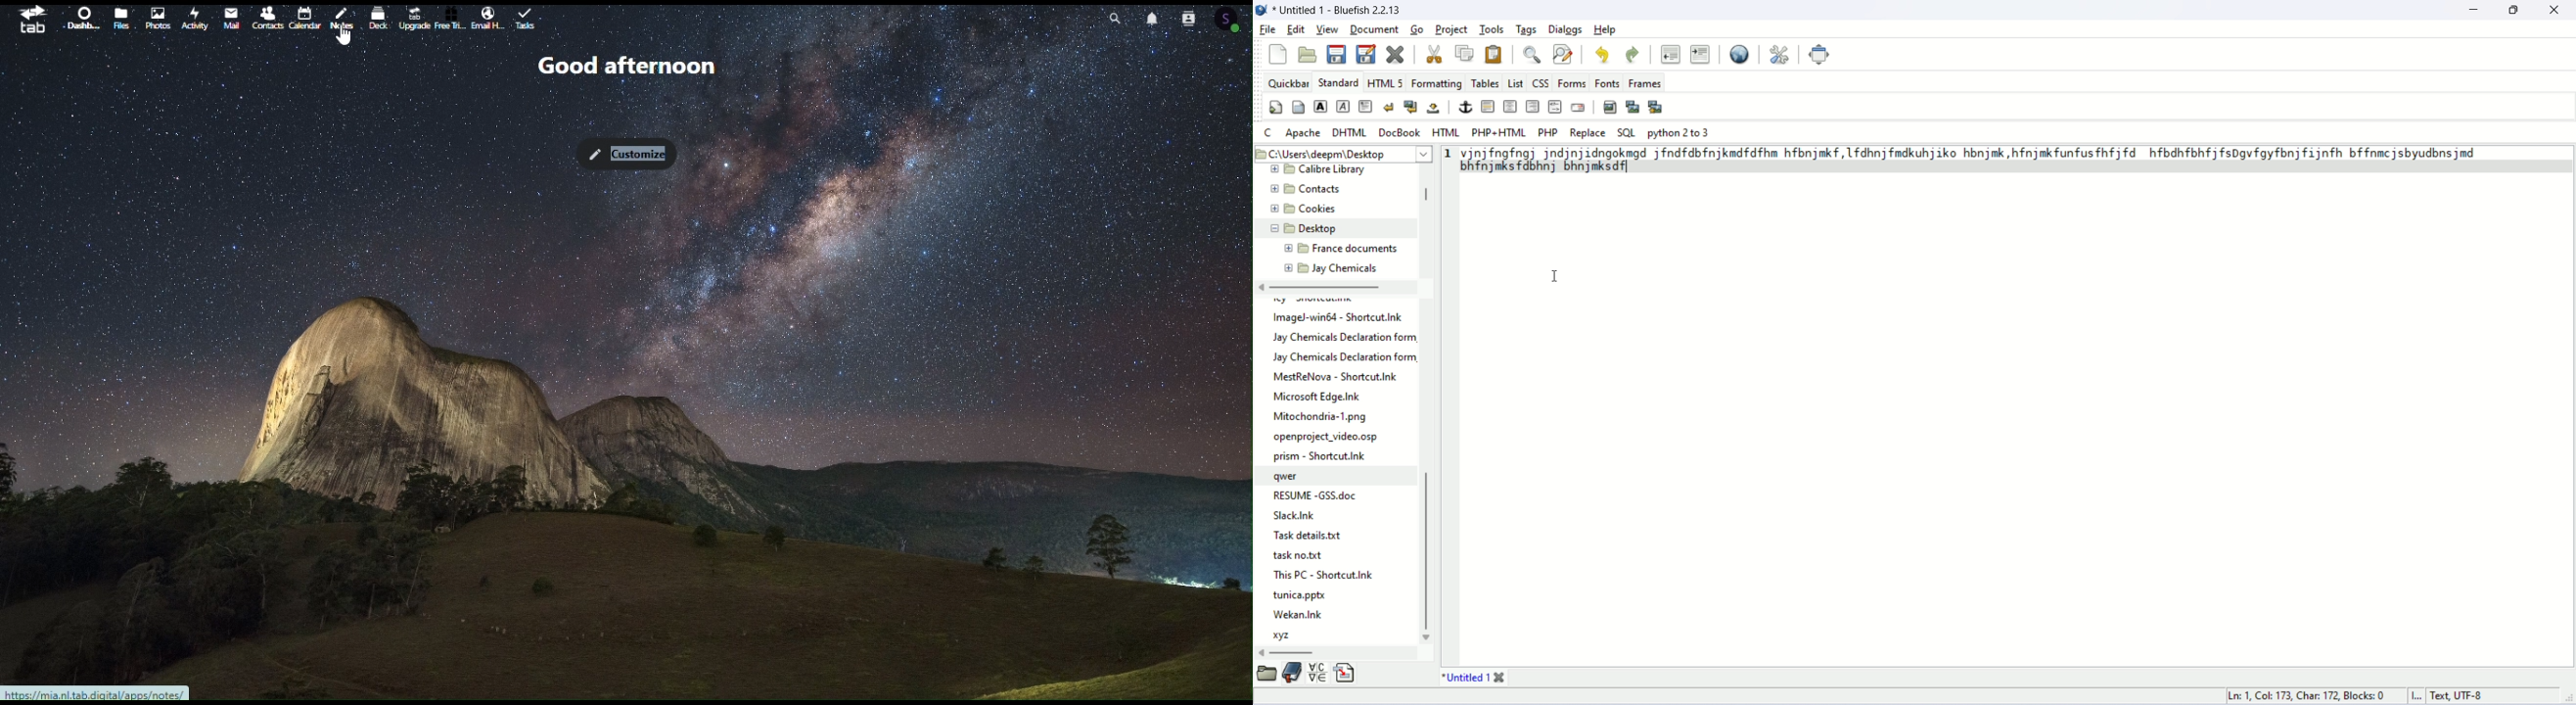  What do you see at coordinates (1157, 20) in the screenshot?
I see `Notifications` at bounding box center [1157, 20].